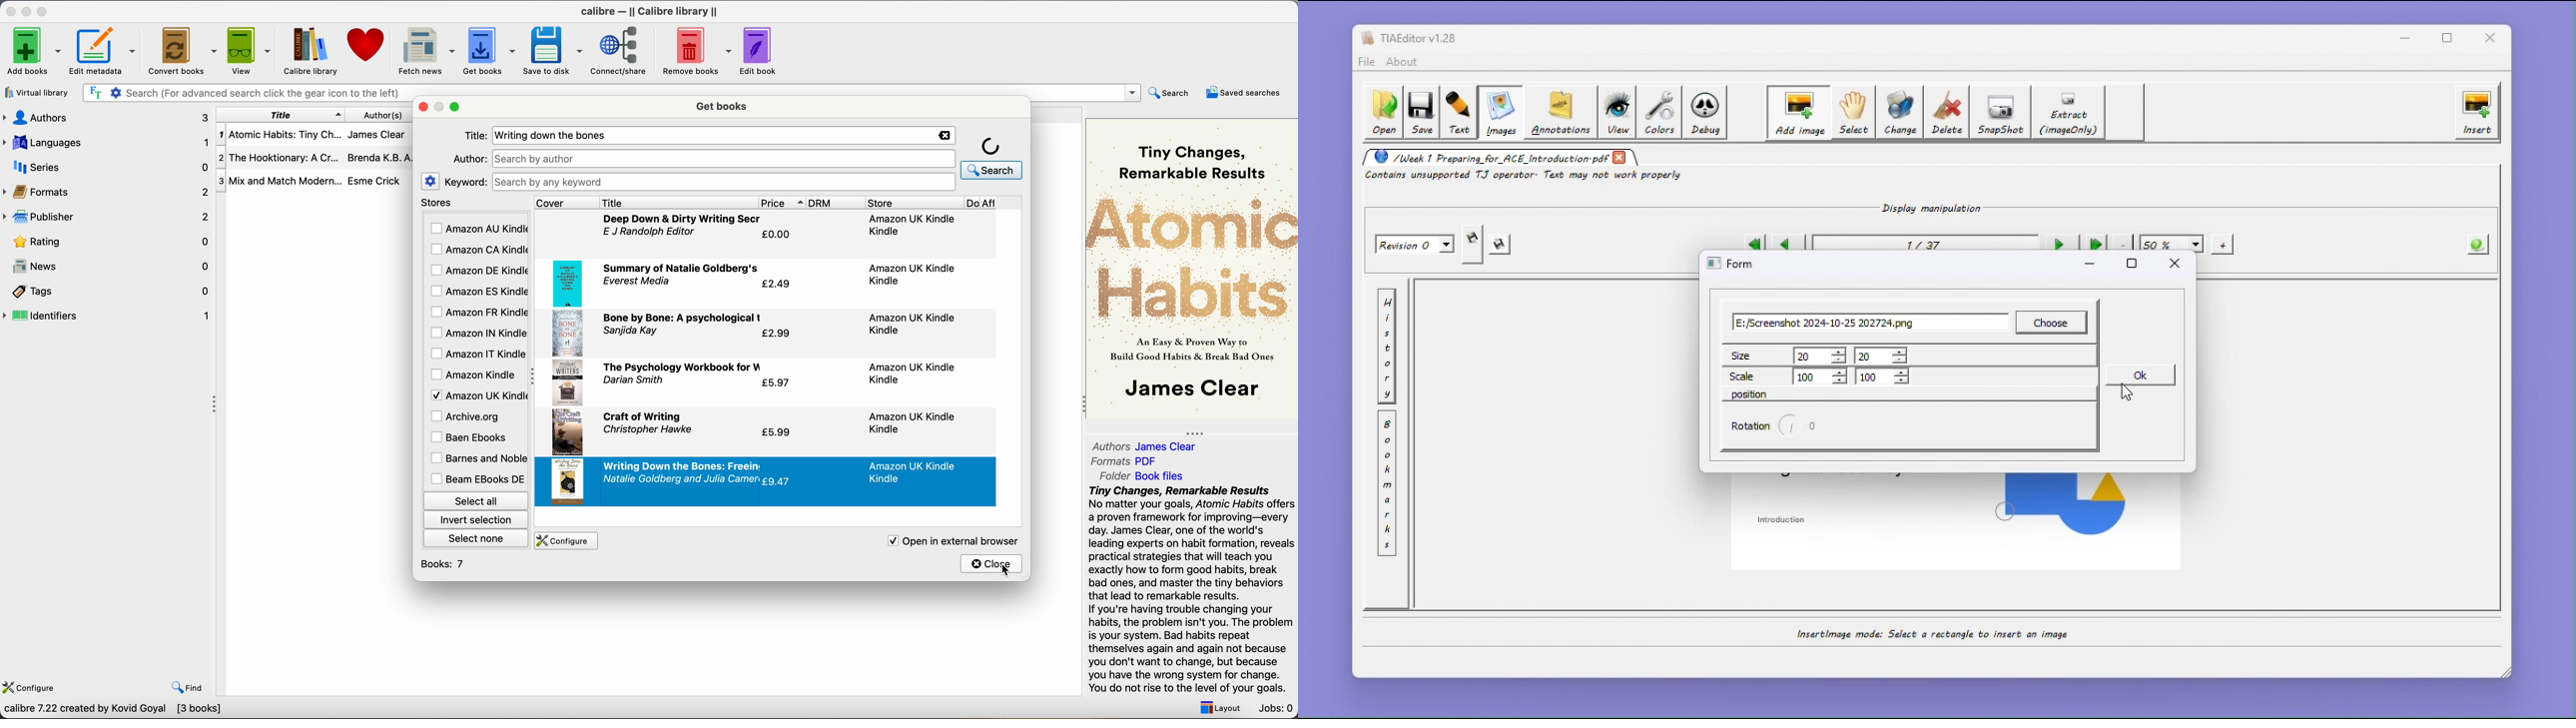  I want to click on series, so click(107, 167).